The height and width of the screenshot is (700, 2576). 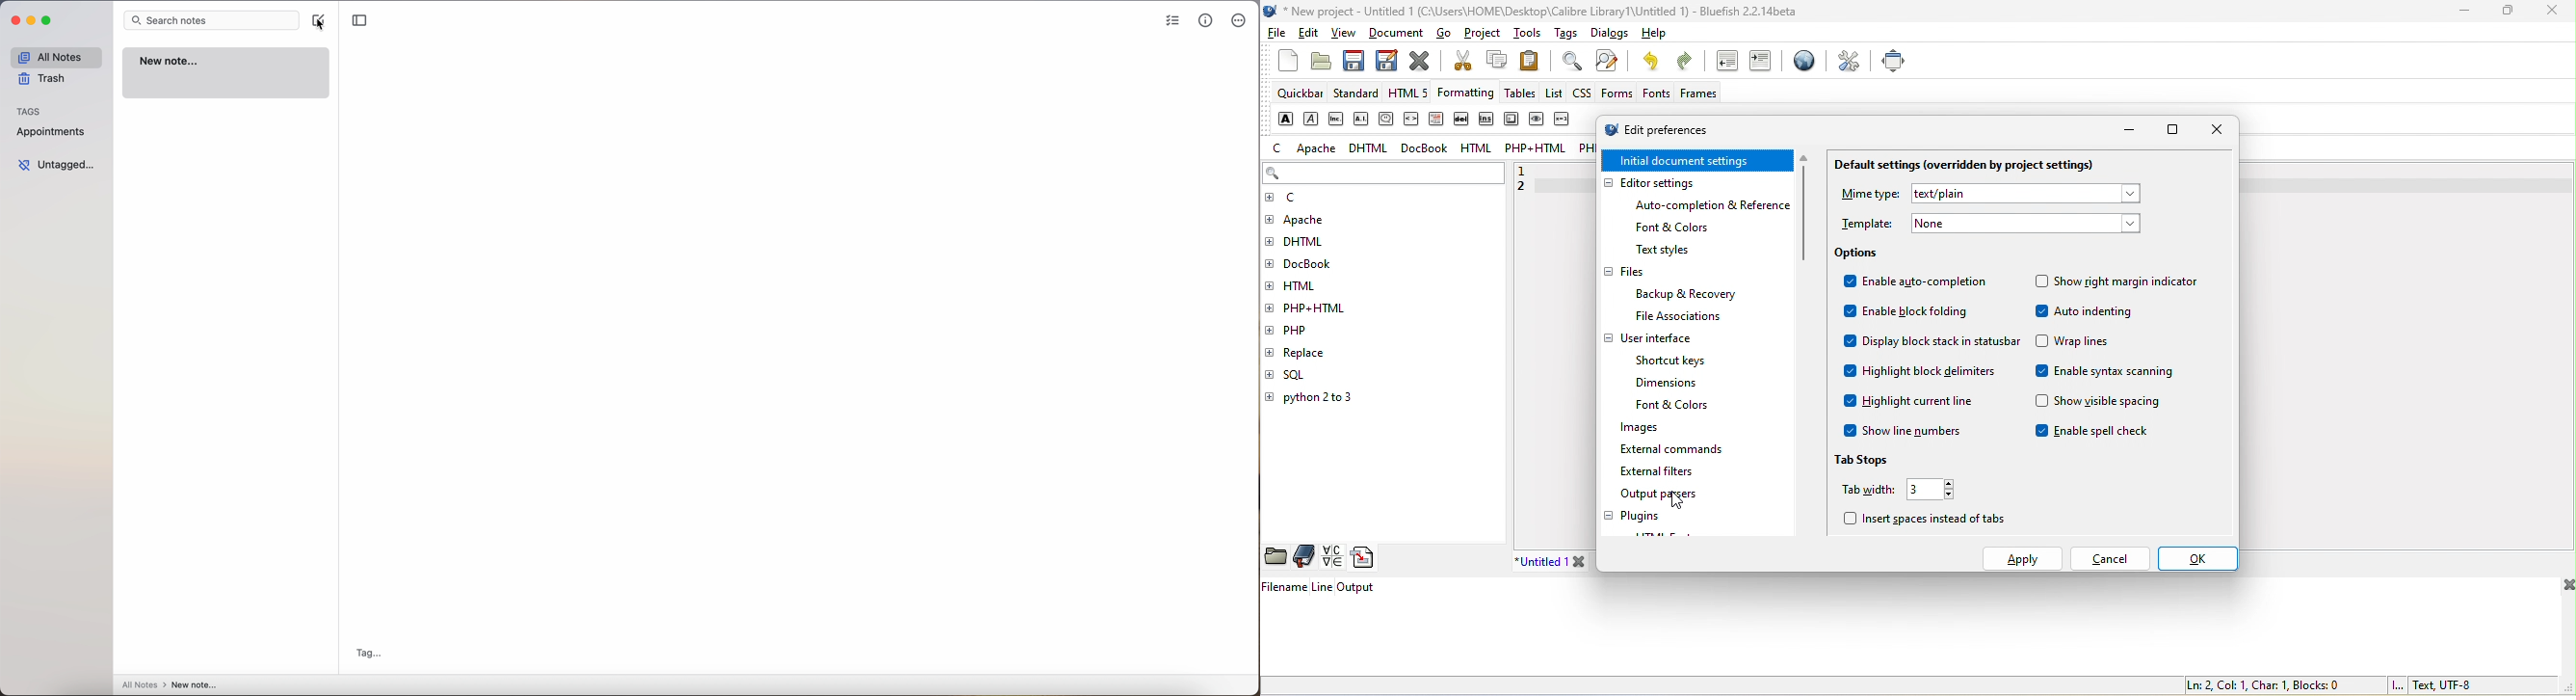 I want to click on template, so click(x=1868, y=225).